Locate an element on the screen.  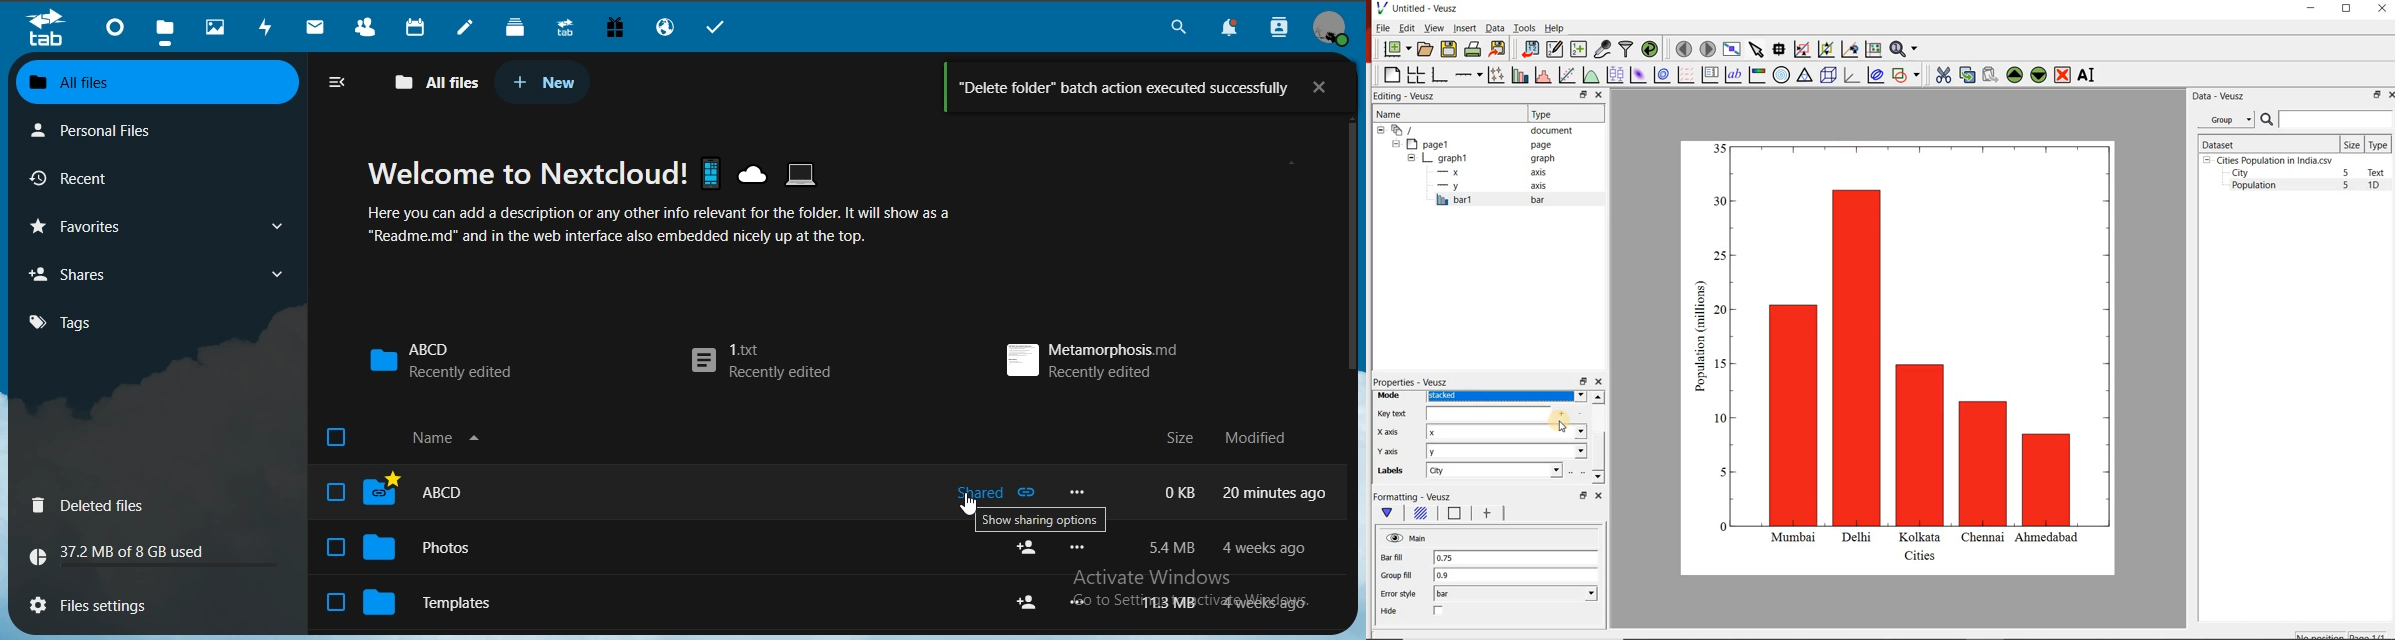
recent is located at coordinates (106, 177).